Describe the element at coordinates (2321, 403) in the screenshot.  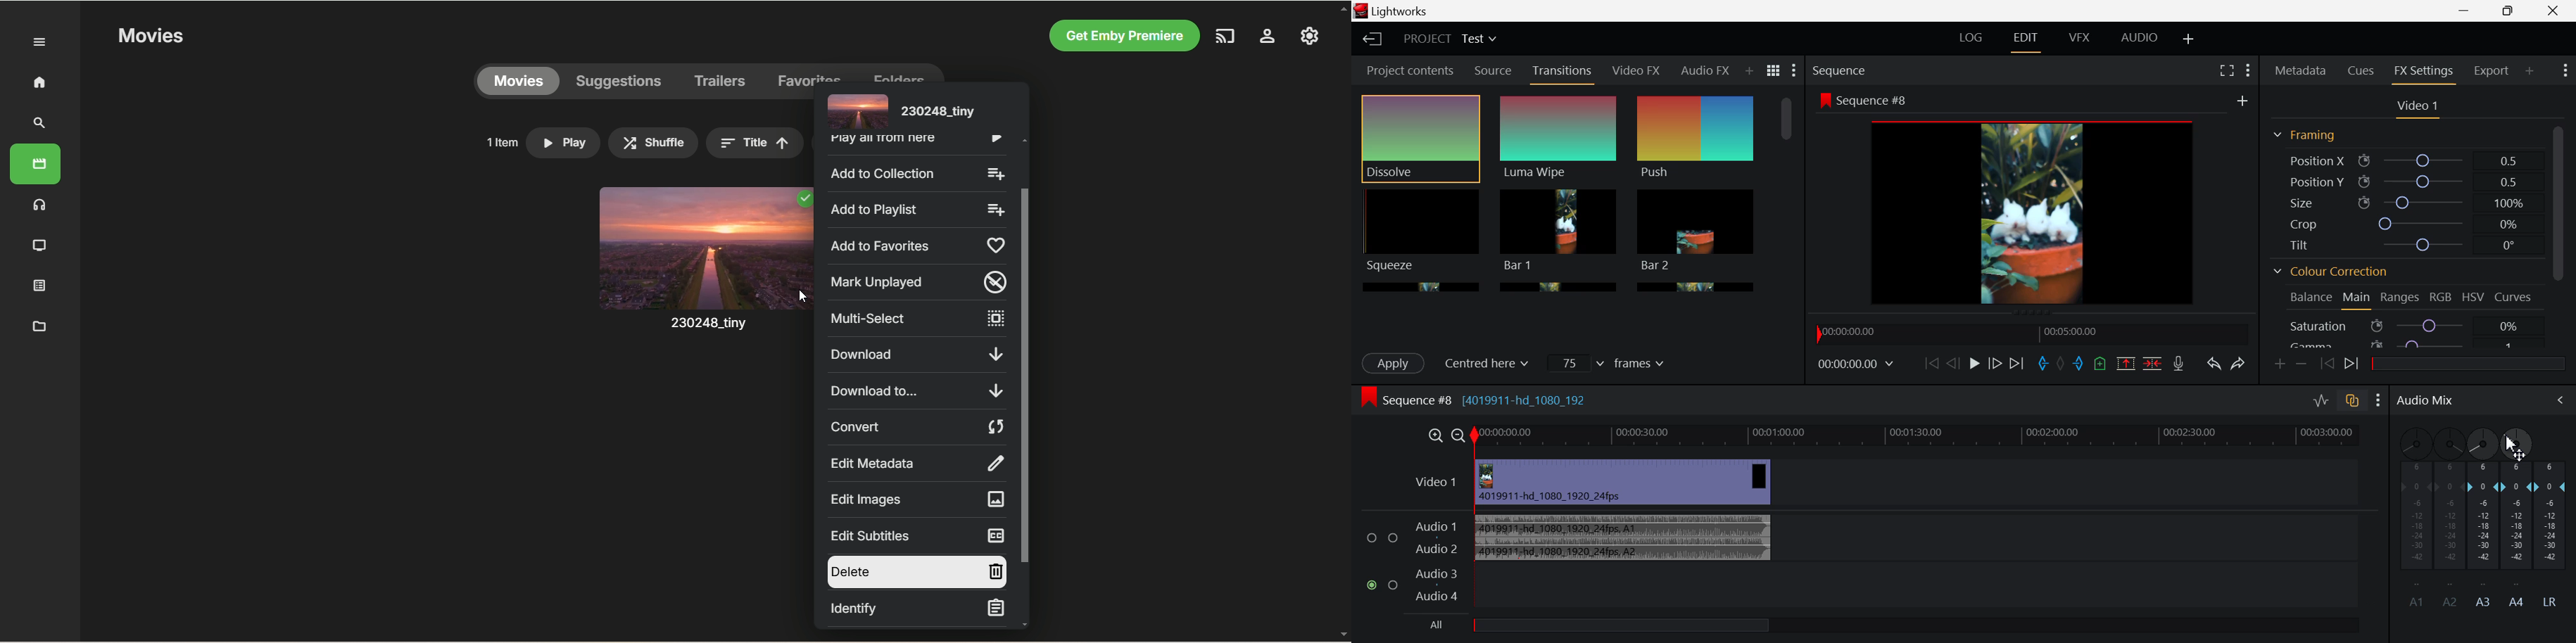
I see `Toggle audio levels editing` at that location.